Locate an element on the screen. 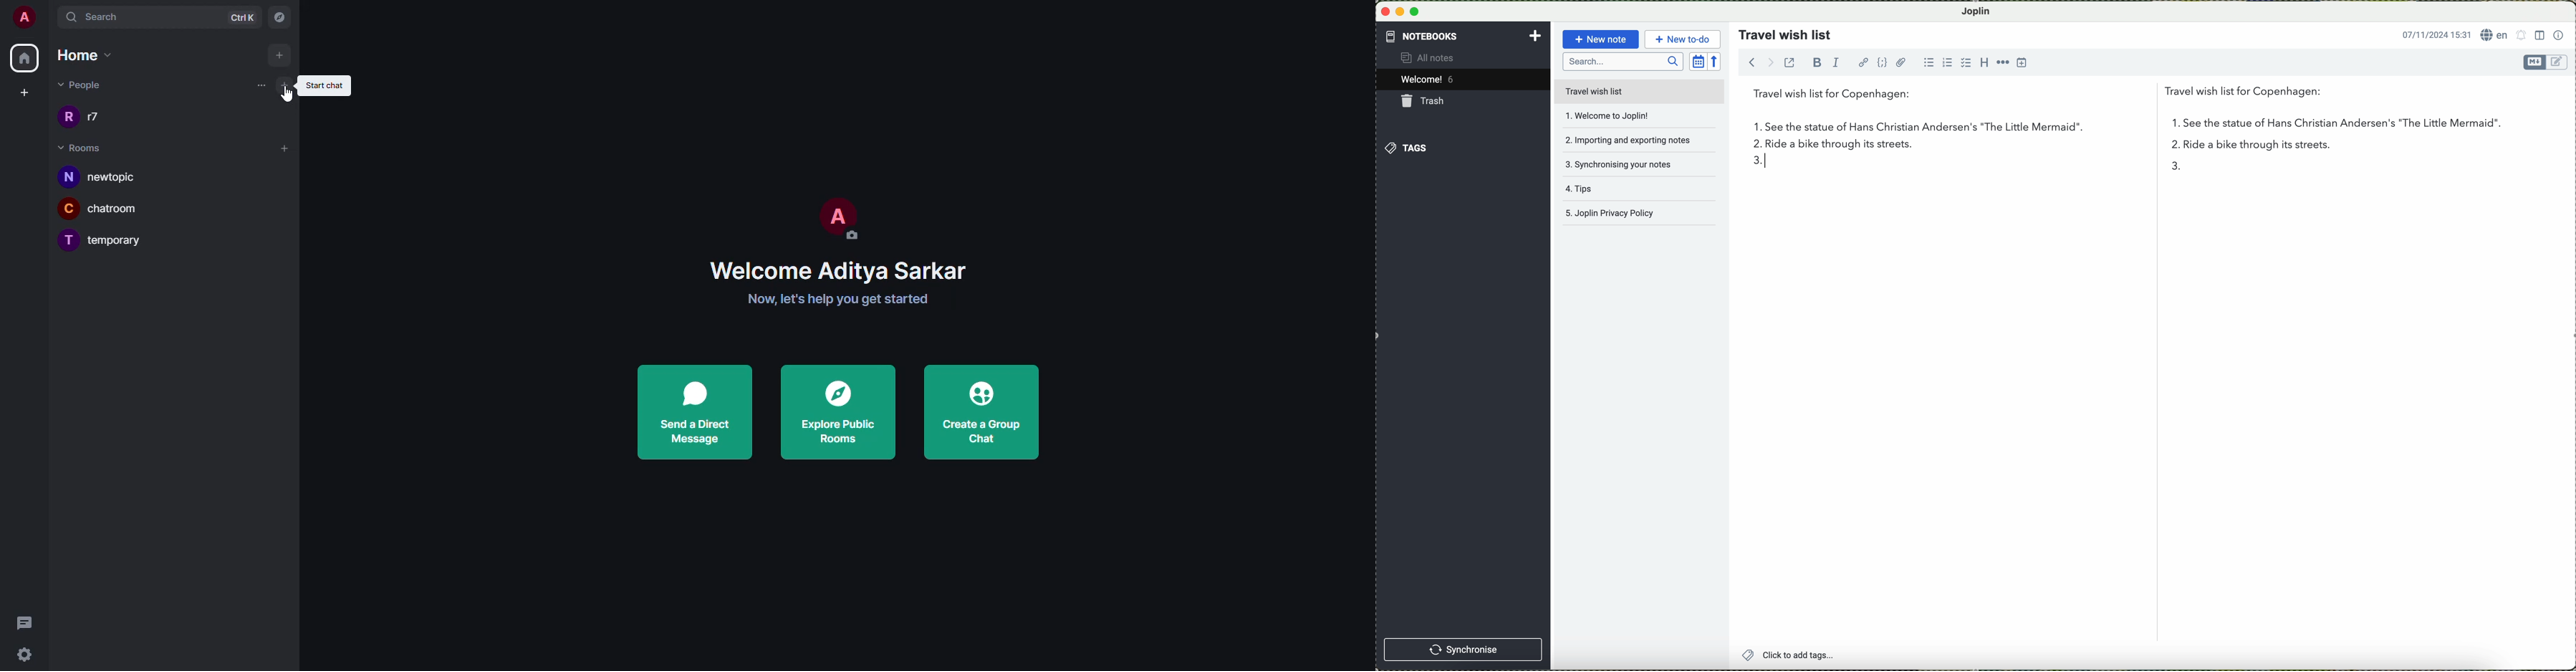 This screenshot has width=2576, height=672. bold is located at coordinates (1818, 62).